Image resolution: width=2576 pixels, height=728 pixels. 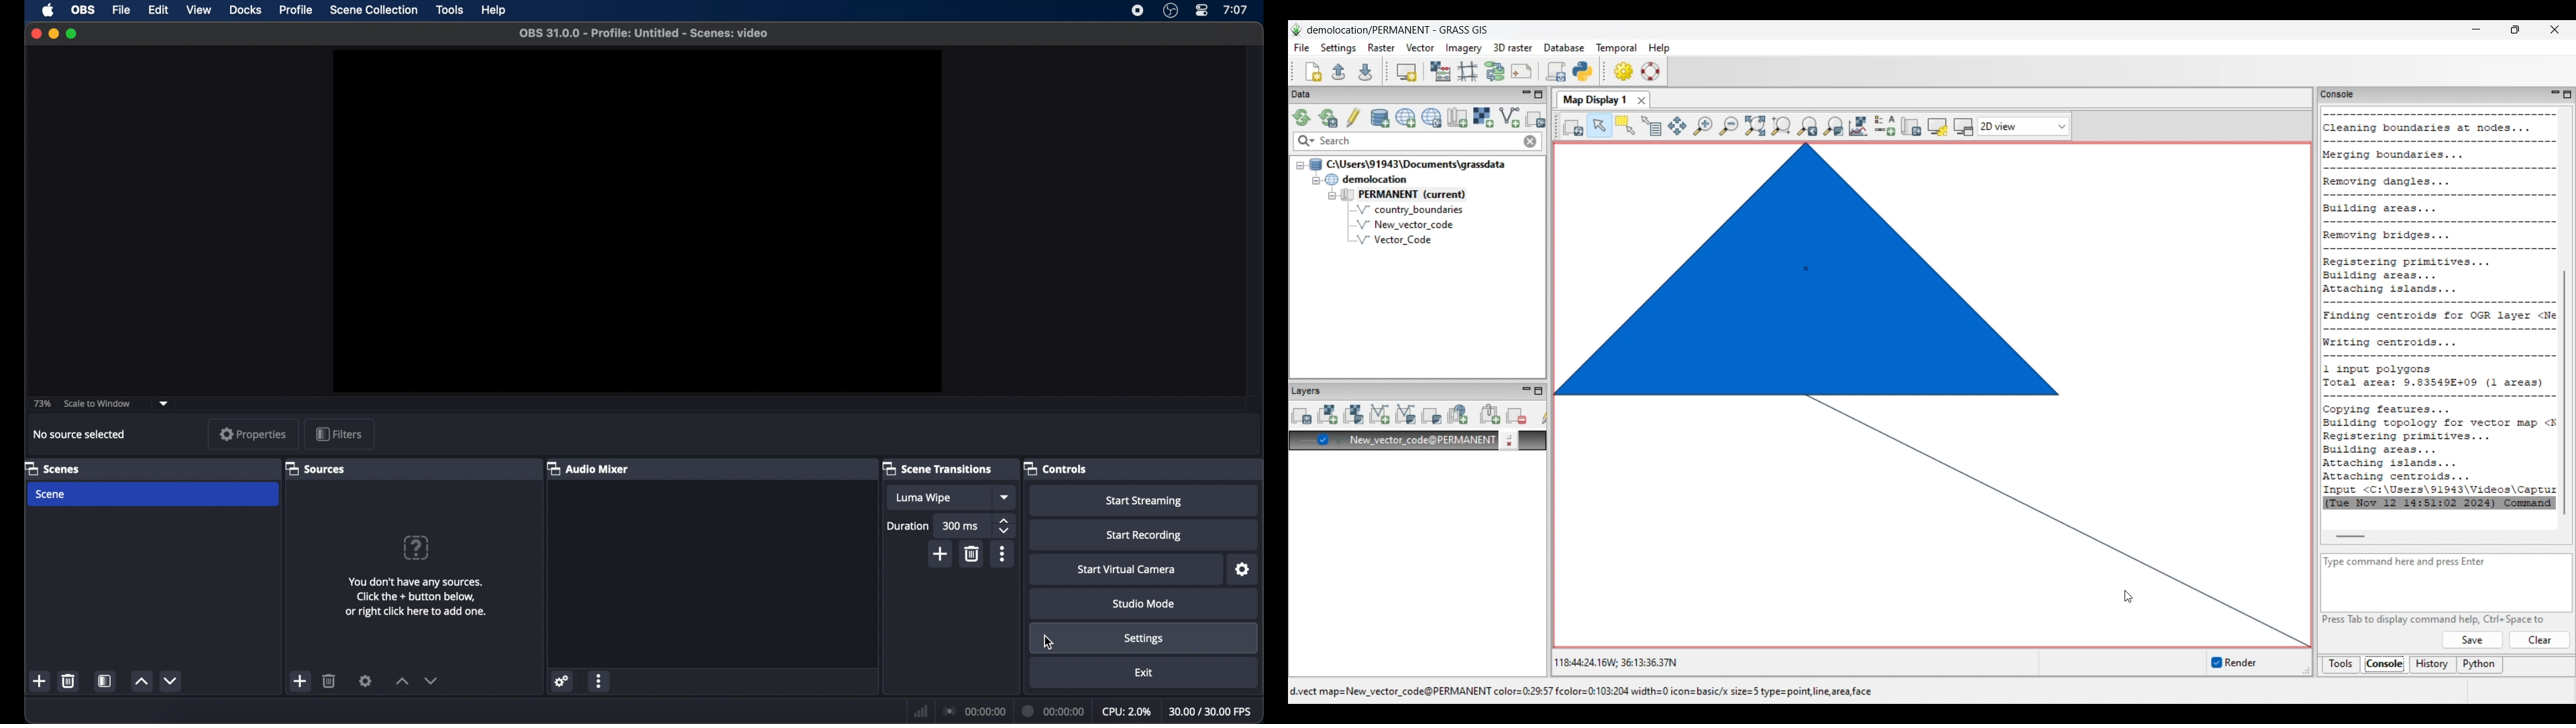 What do you see at coordinates (164, 403) in the screenshot?
I see `dropdown` at bounding box center [164, 403].